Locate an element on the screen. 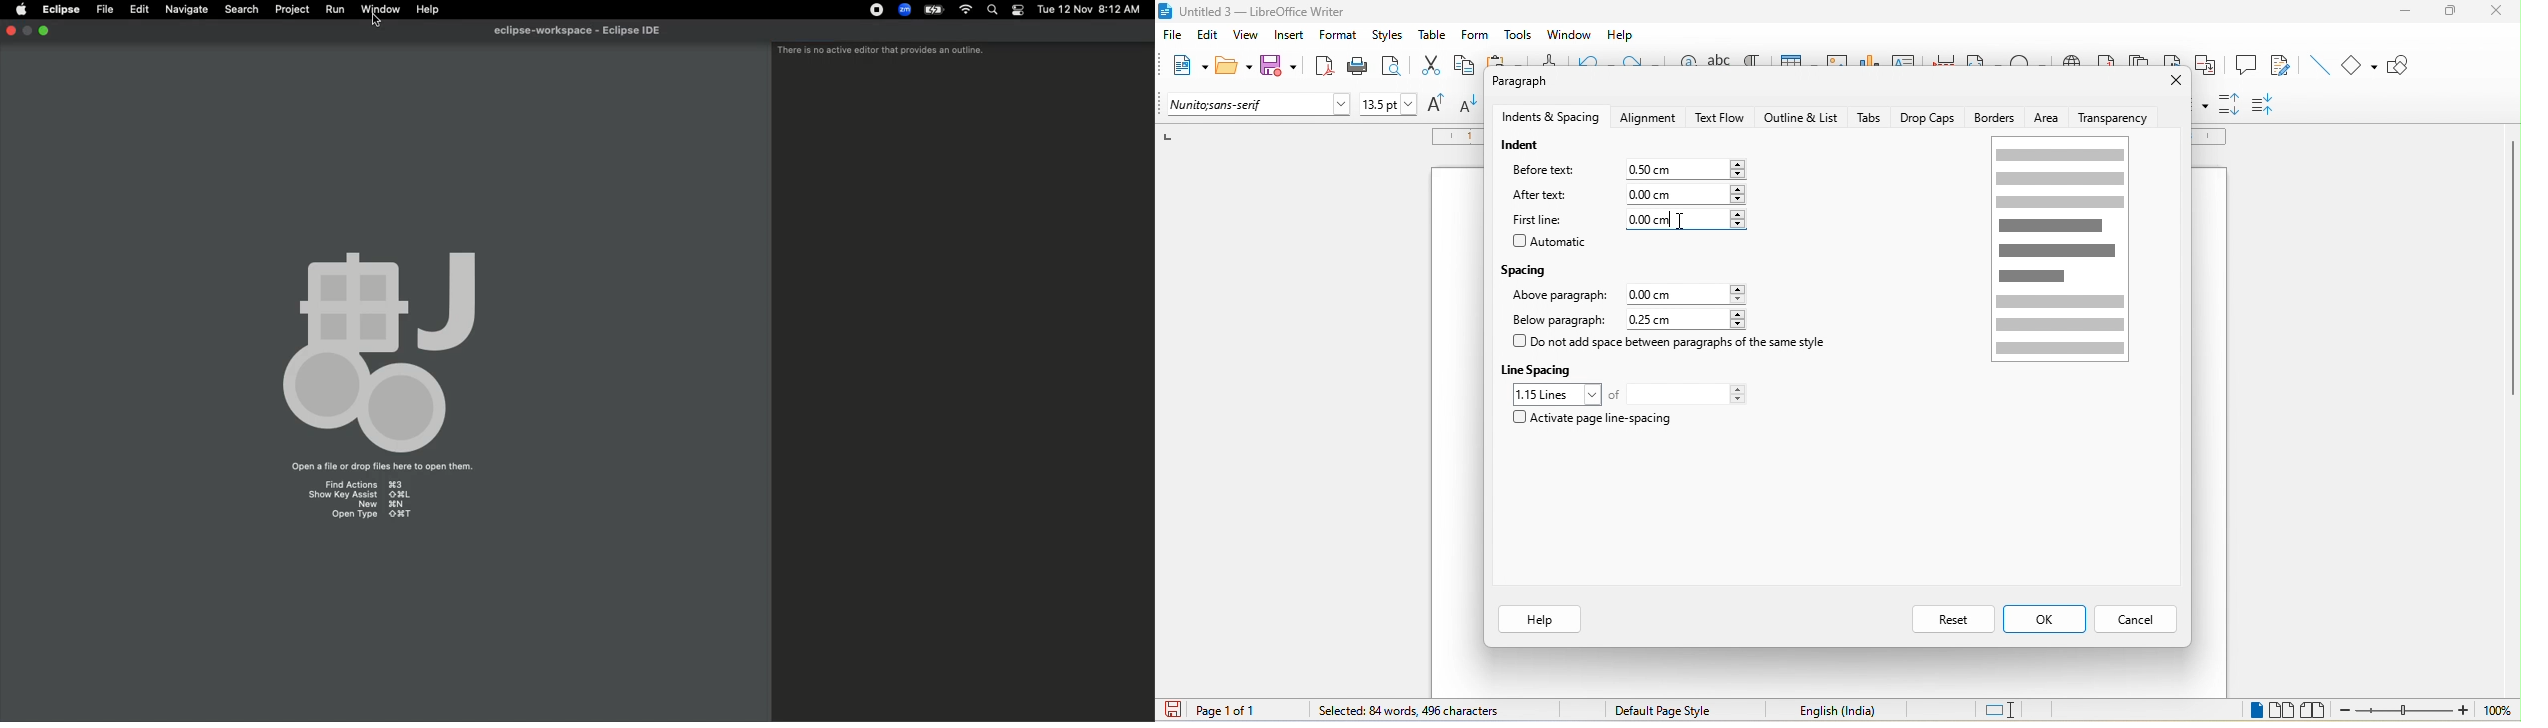 This screenshot has width=2548, height=728. of is located at coordinates (1614, 394).